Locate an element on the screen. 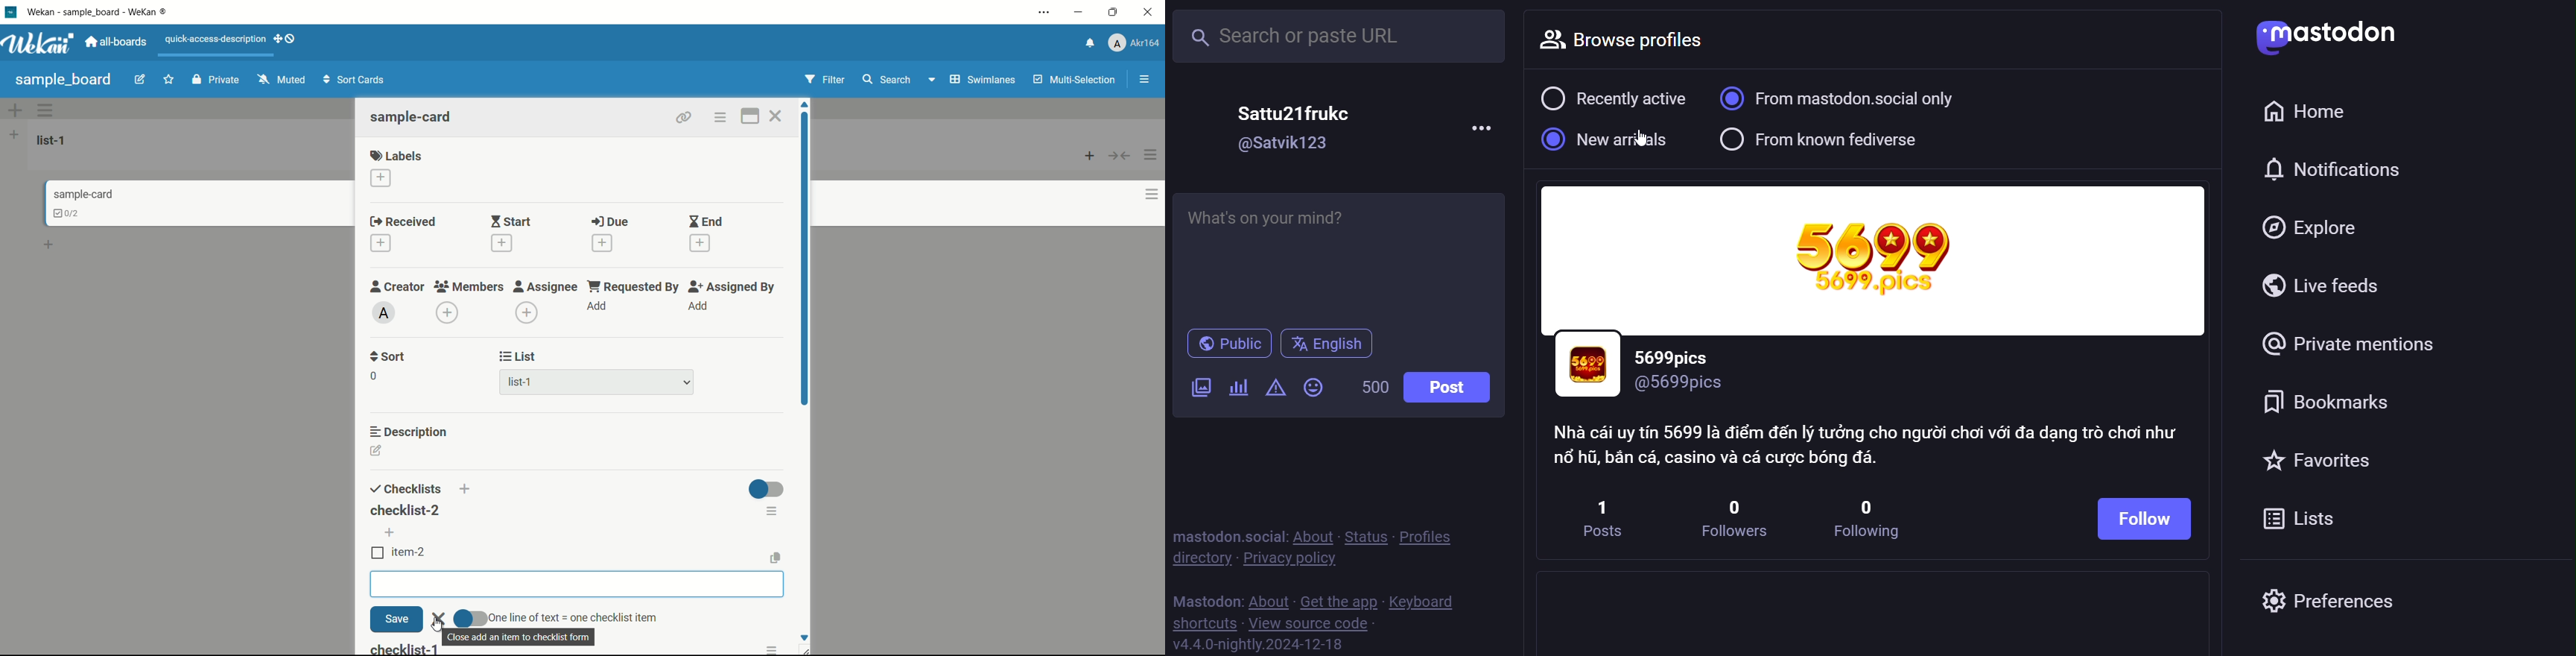 This screenshot has width=2576, height=672. view source code is located at coordinates (1313, 624).